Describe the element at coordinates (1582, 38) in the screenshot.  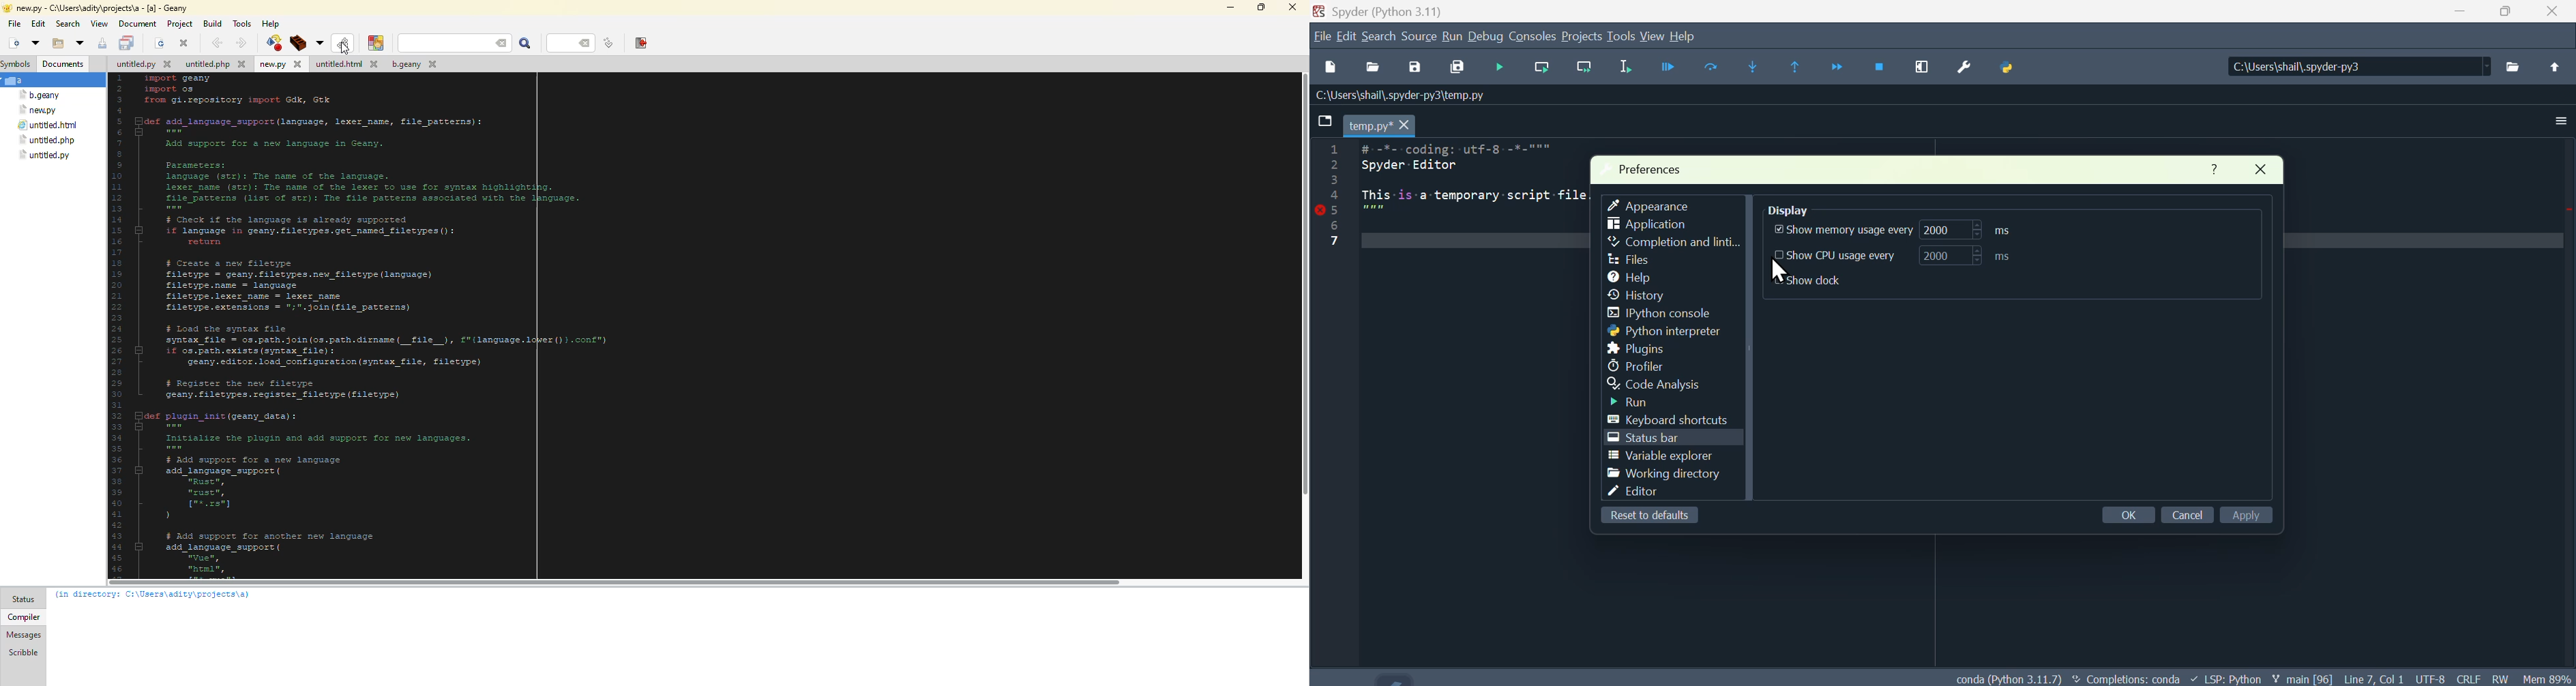
I see `Project` at that location.